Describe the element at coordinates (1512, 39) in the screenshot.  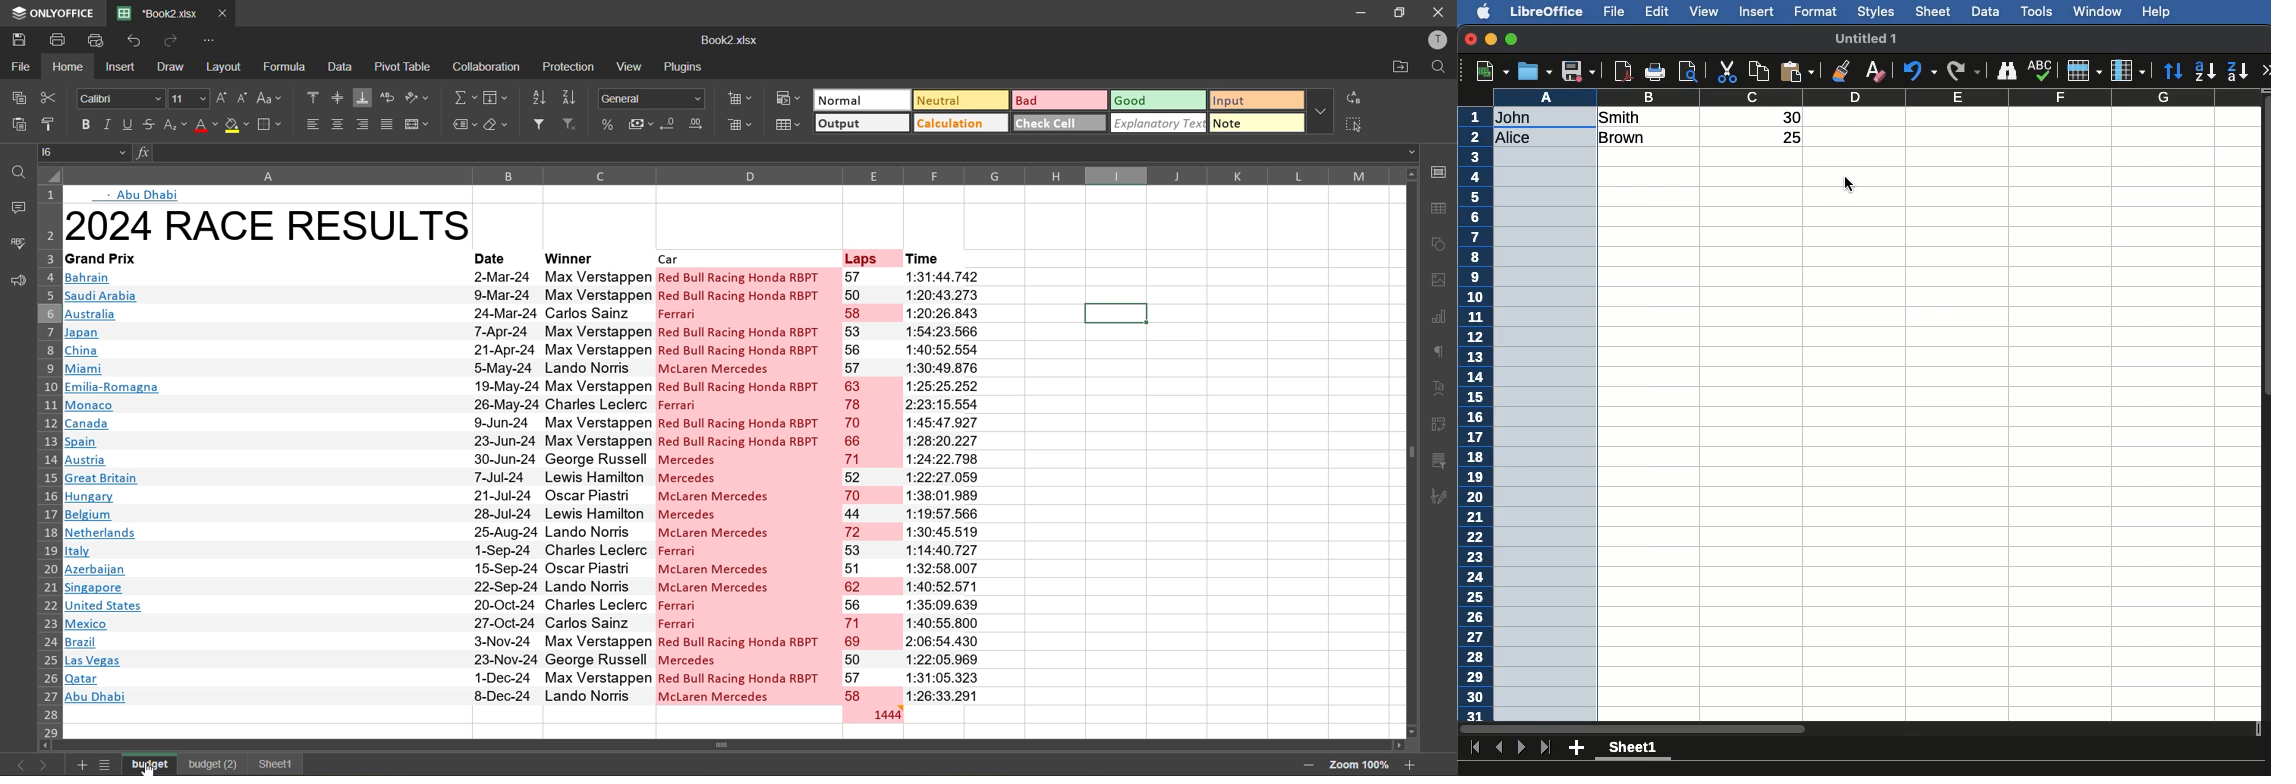
I see `Maximize` at that location.